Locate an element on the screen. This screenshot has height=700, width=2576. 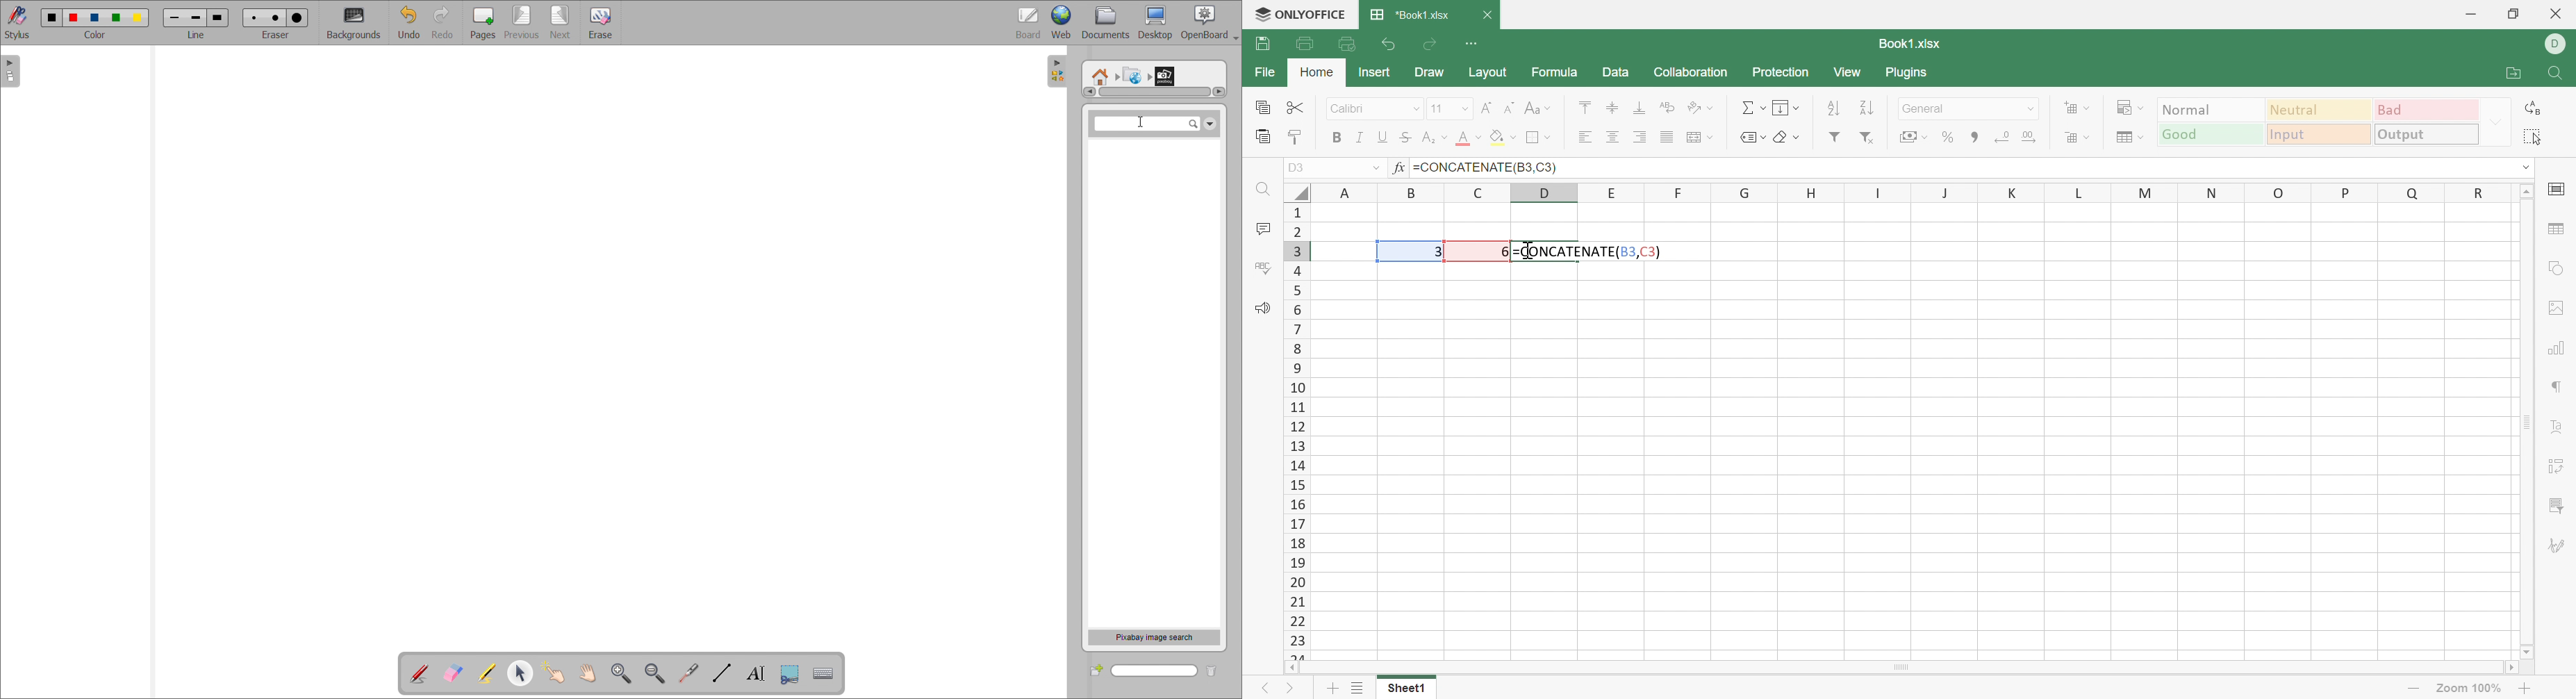
DELL is located at coordinates (2557, 42).